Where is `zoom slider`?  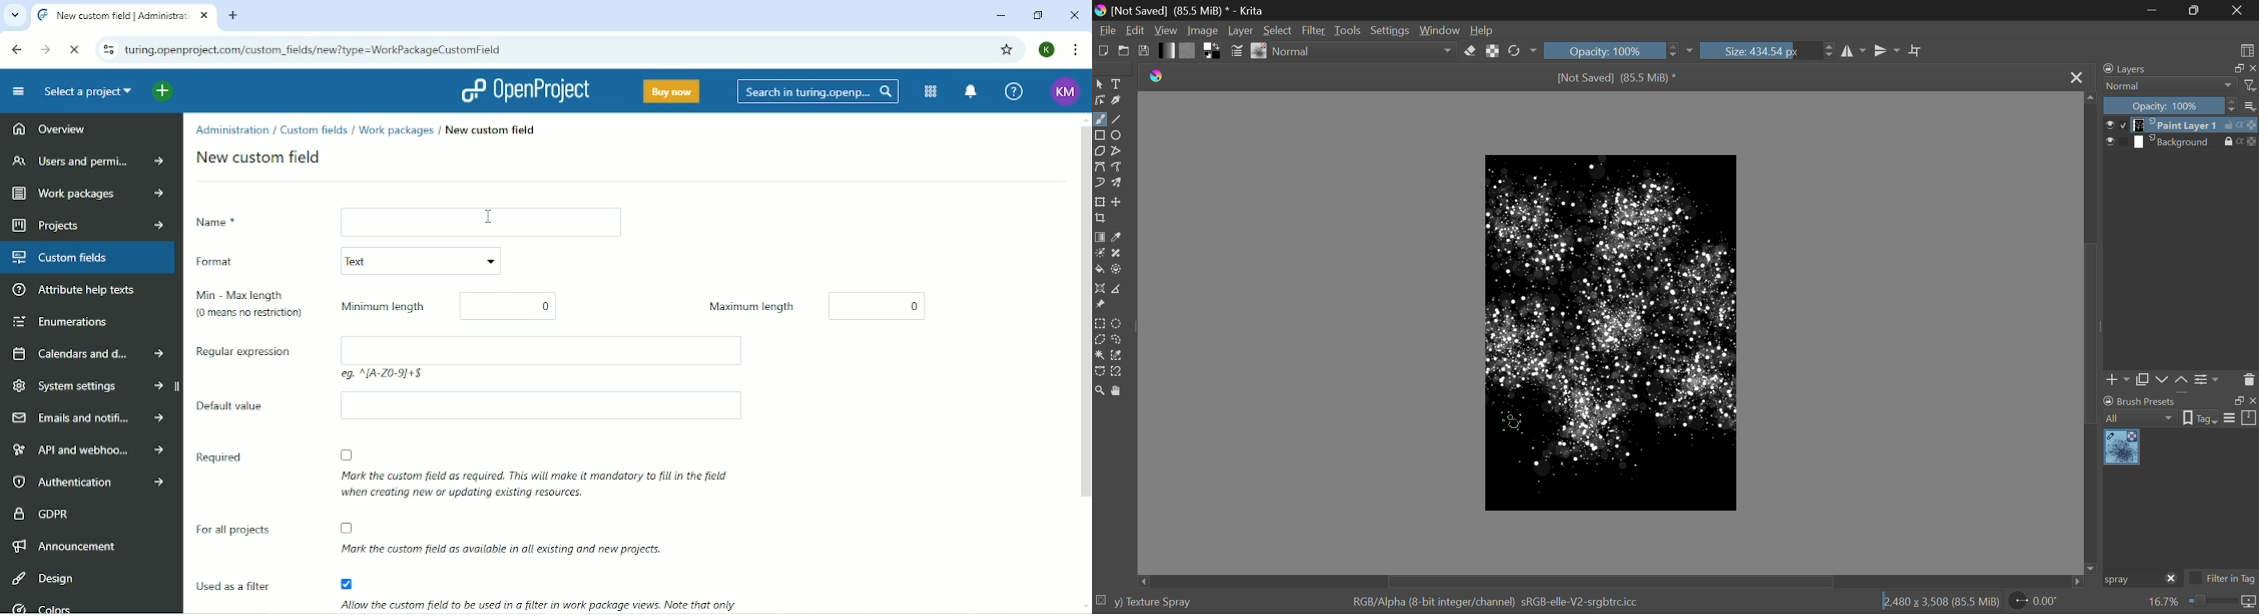 zoom slider is located at coordinates (2211, 602).